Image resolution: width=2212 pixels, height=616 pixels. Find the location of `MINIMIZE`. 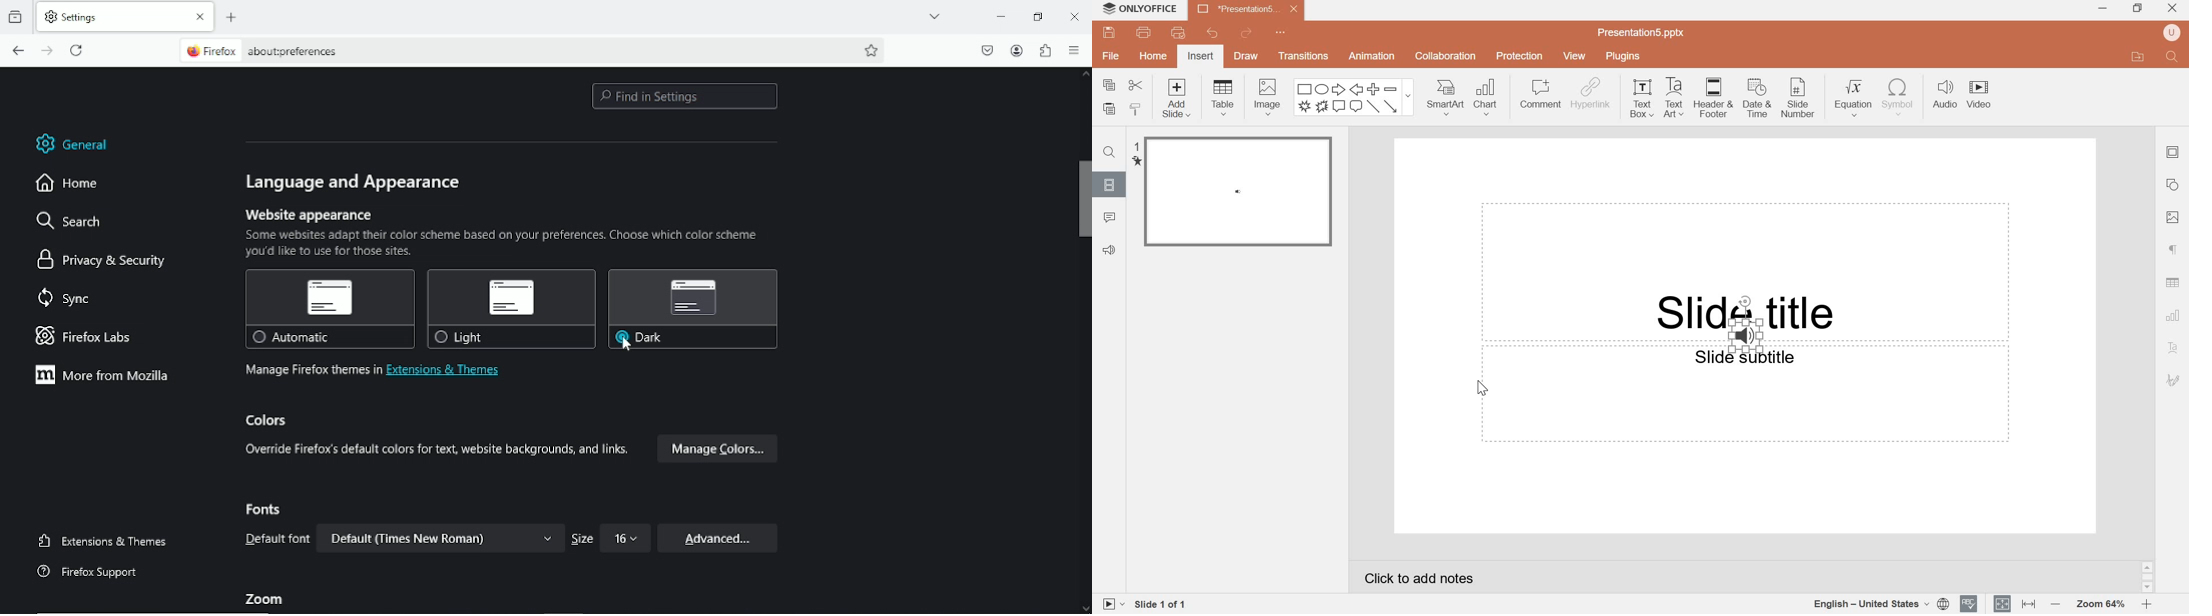

MINIMIZE is located at coordinates (2104, 10).